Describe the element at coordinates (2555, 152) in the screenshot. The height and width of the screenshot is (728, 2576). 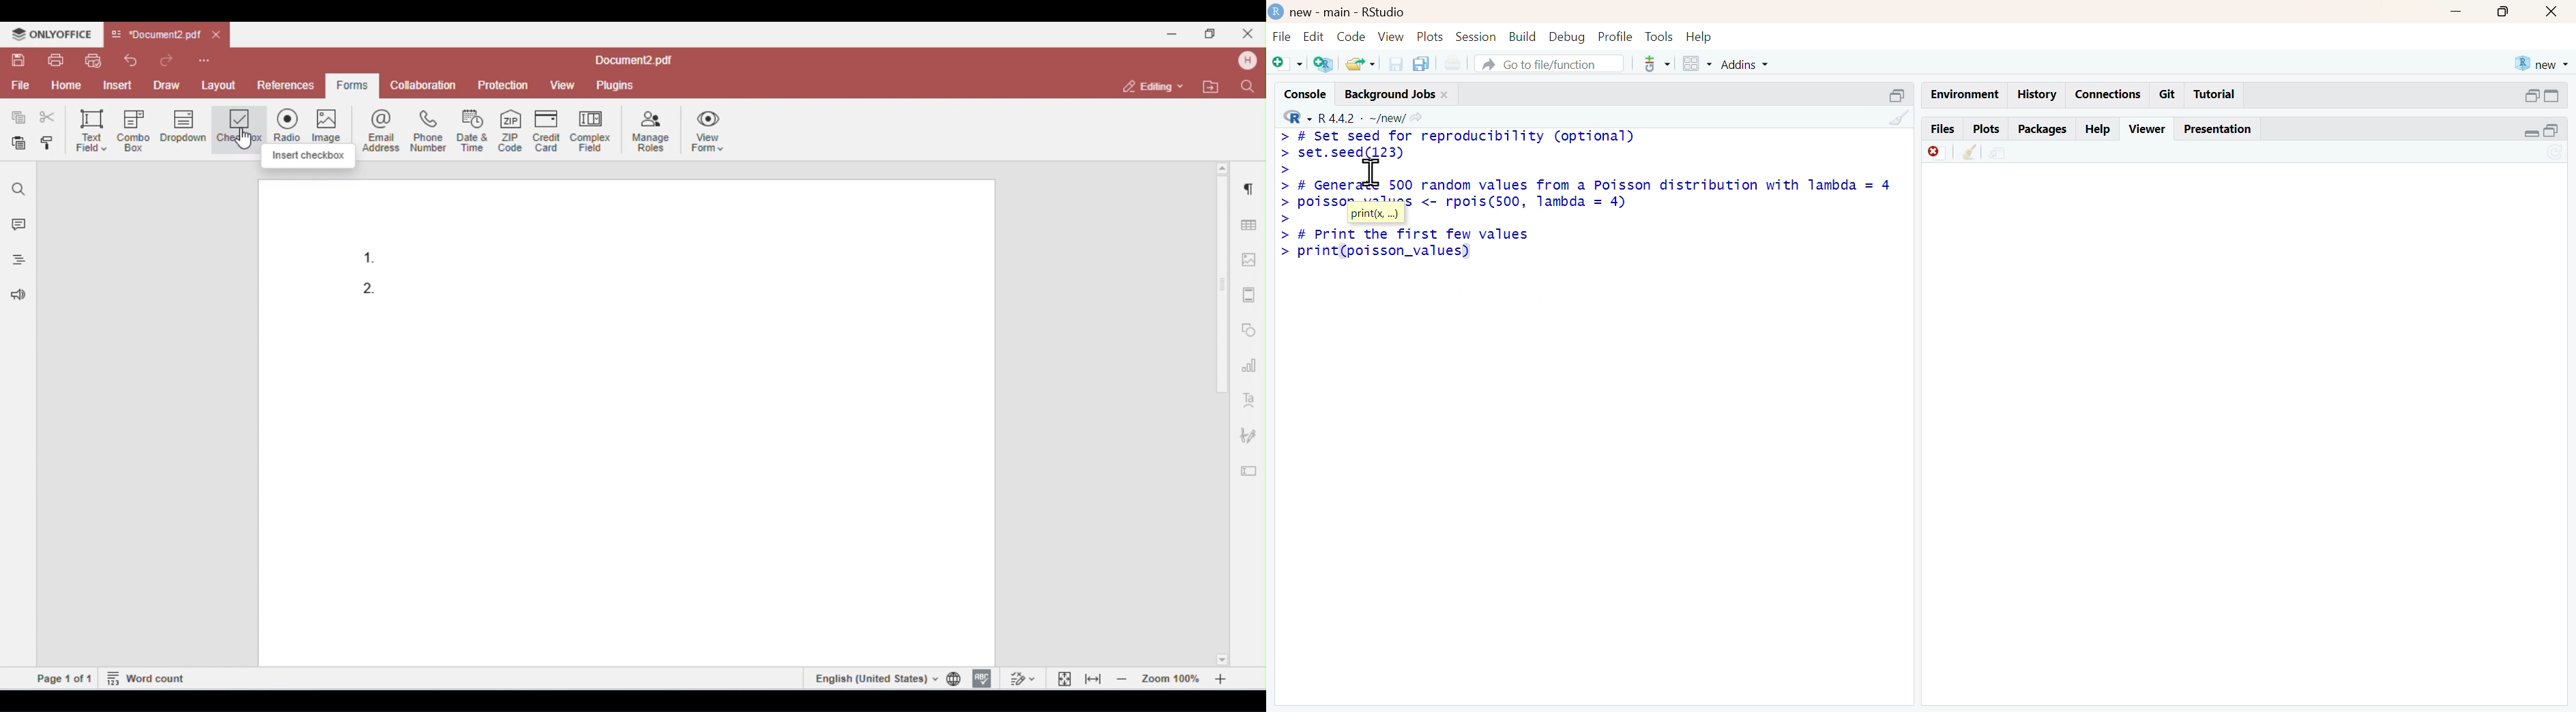
I see `sync` at that location.